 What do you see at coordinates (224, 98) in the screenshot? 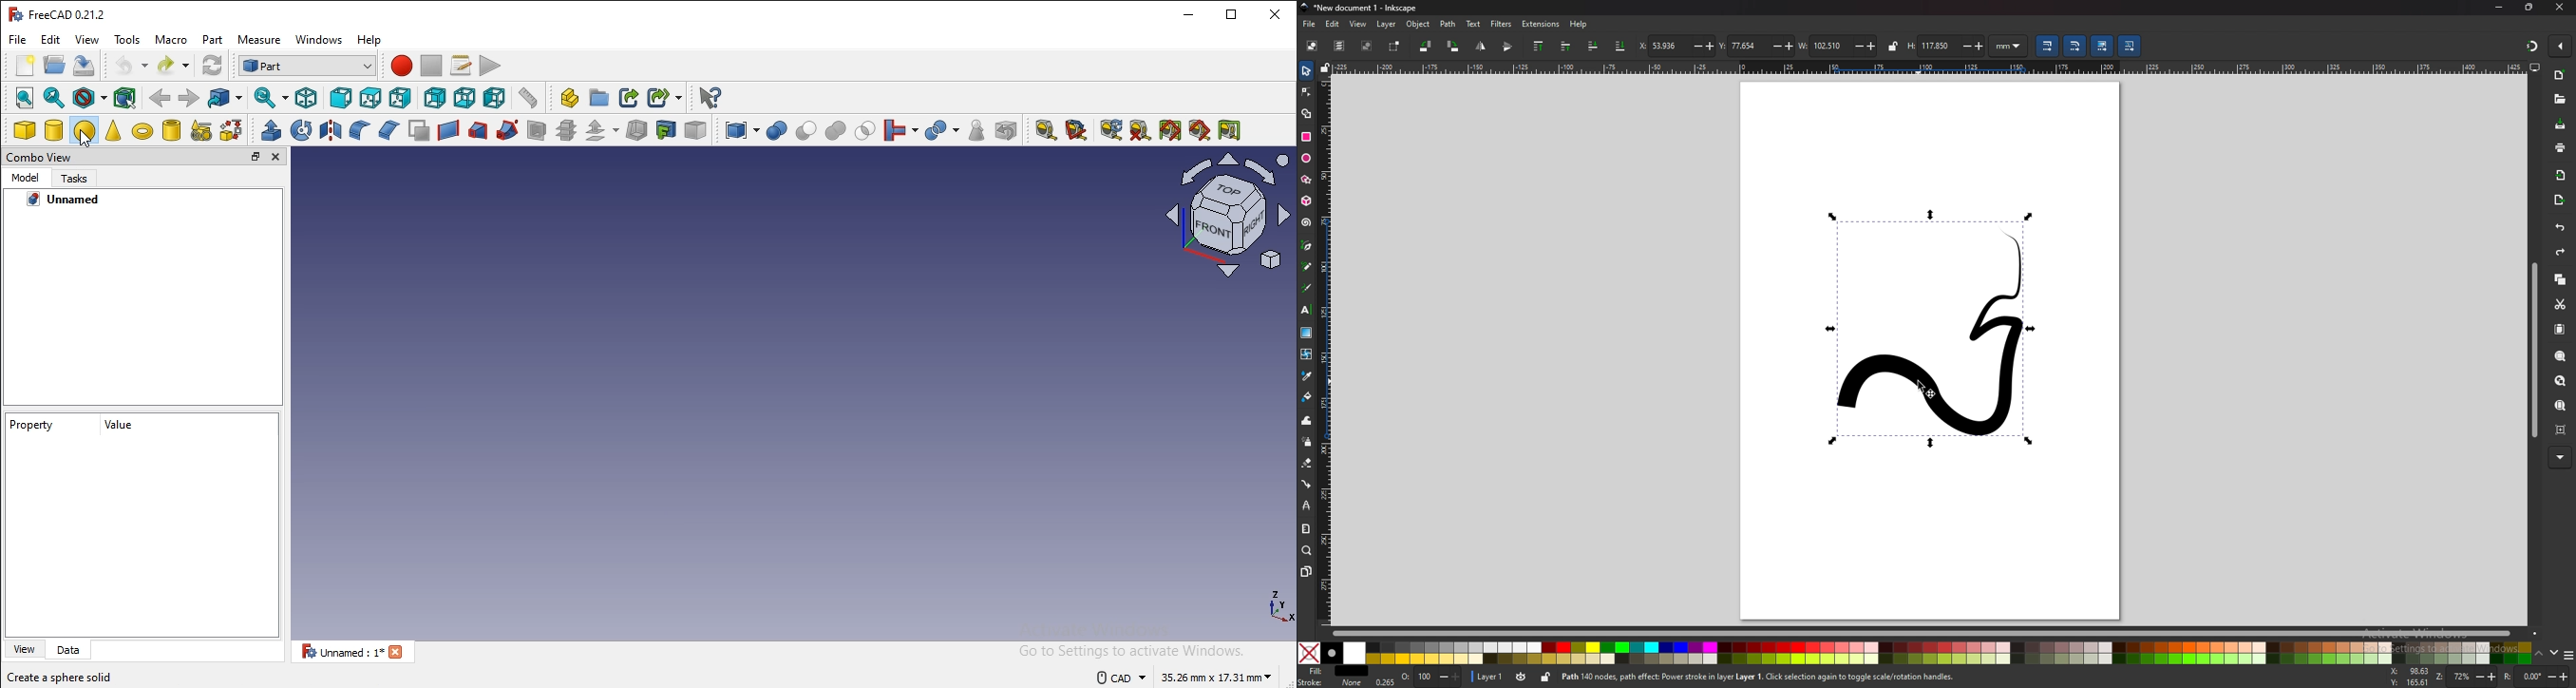
I see `go to linked object` at bounding box center [224, 98].